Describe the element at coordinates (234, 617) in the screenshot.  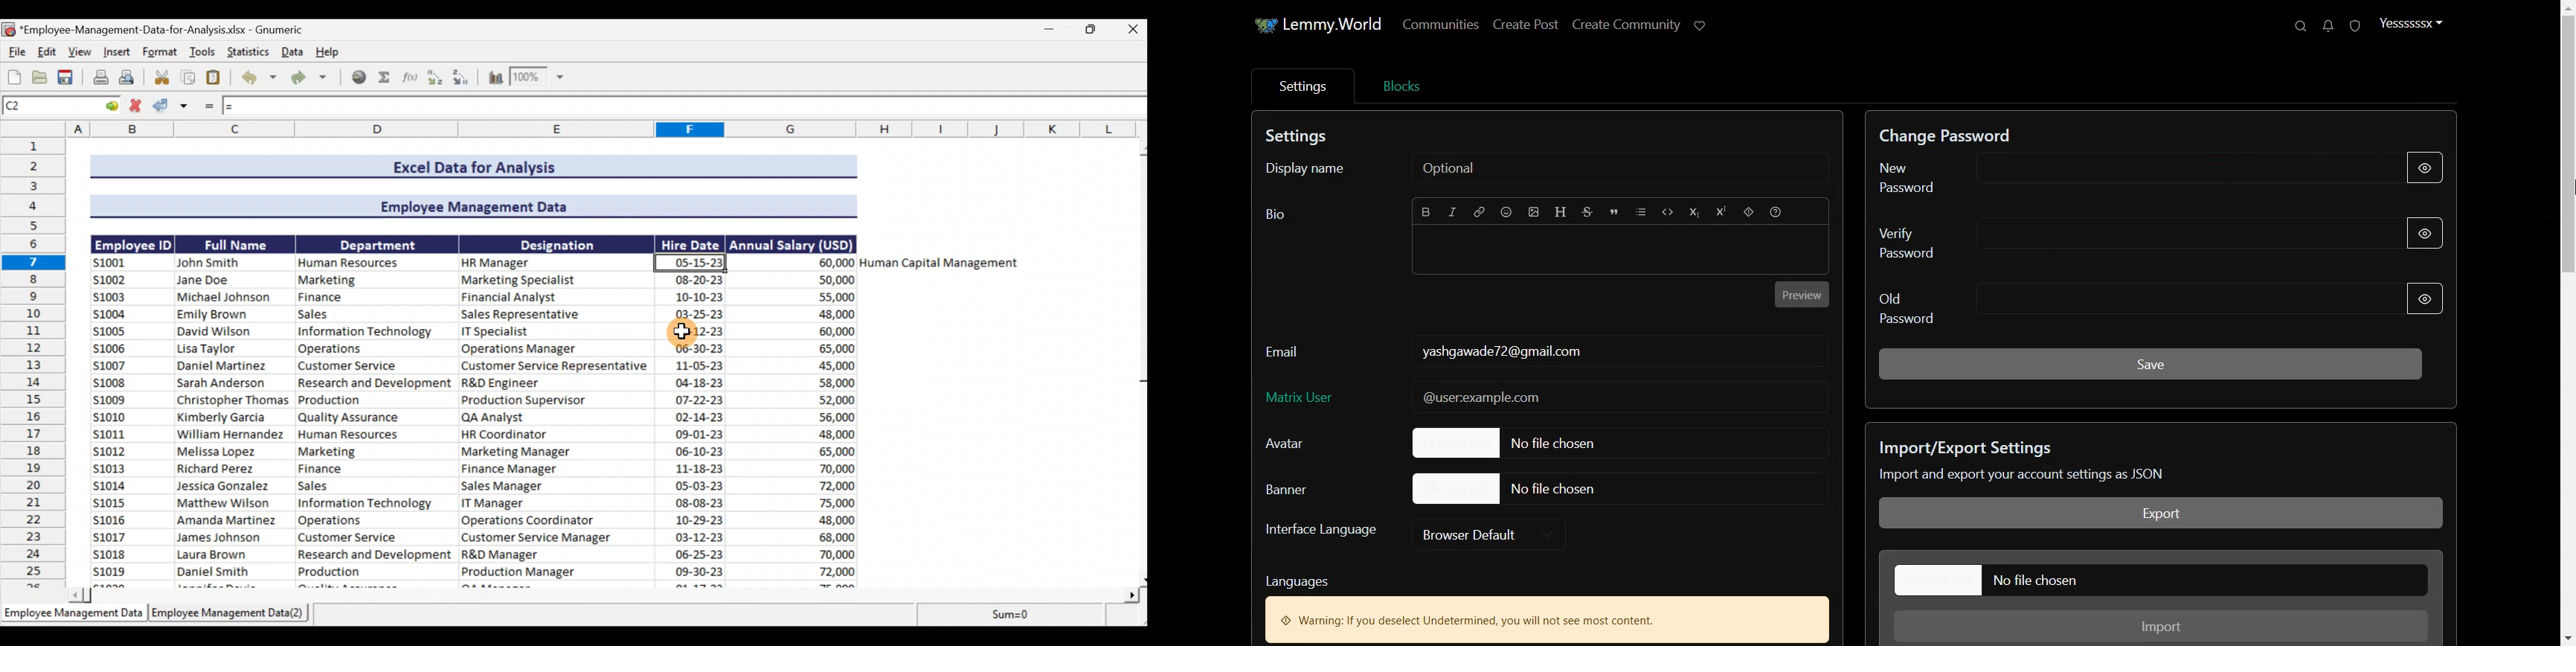
I see `Sheet 2` at that location.